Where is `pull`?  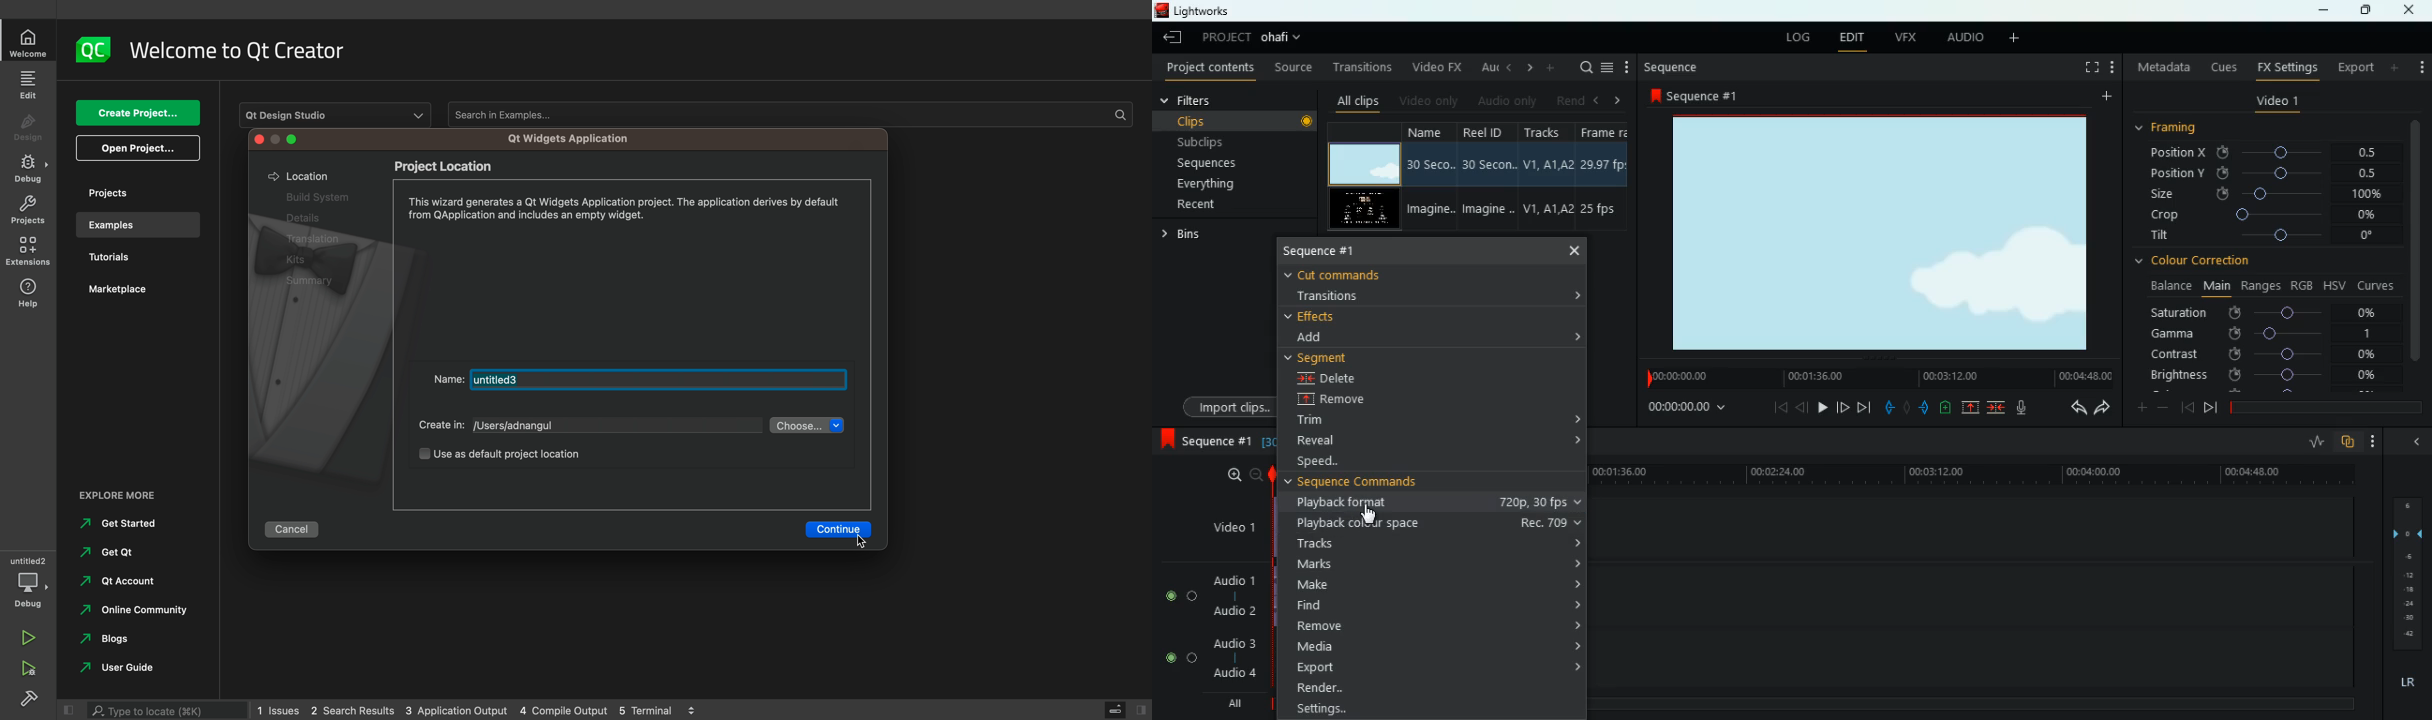 pull is located at coordinates (1887, 409).